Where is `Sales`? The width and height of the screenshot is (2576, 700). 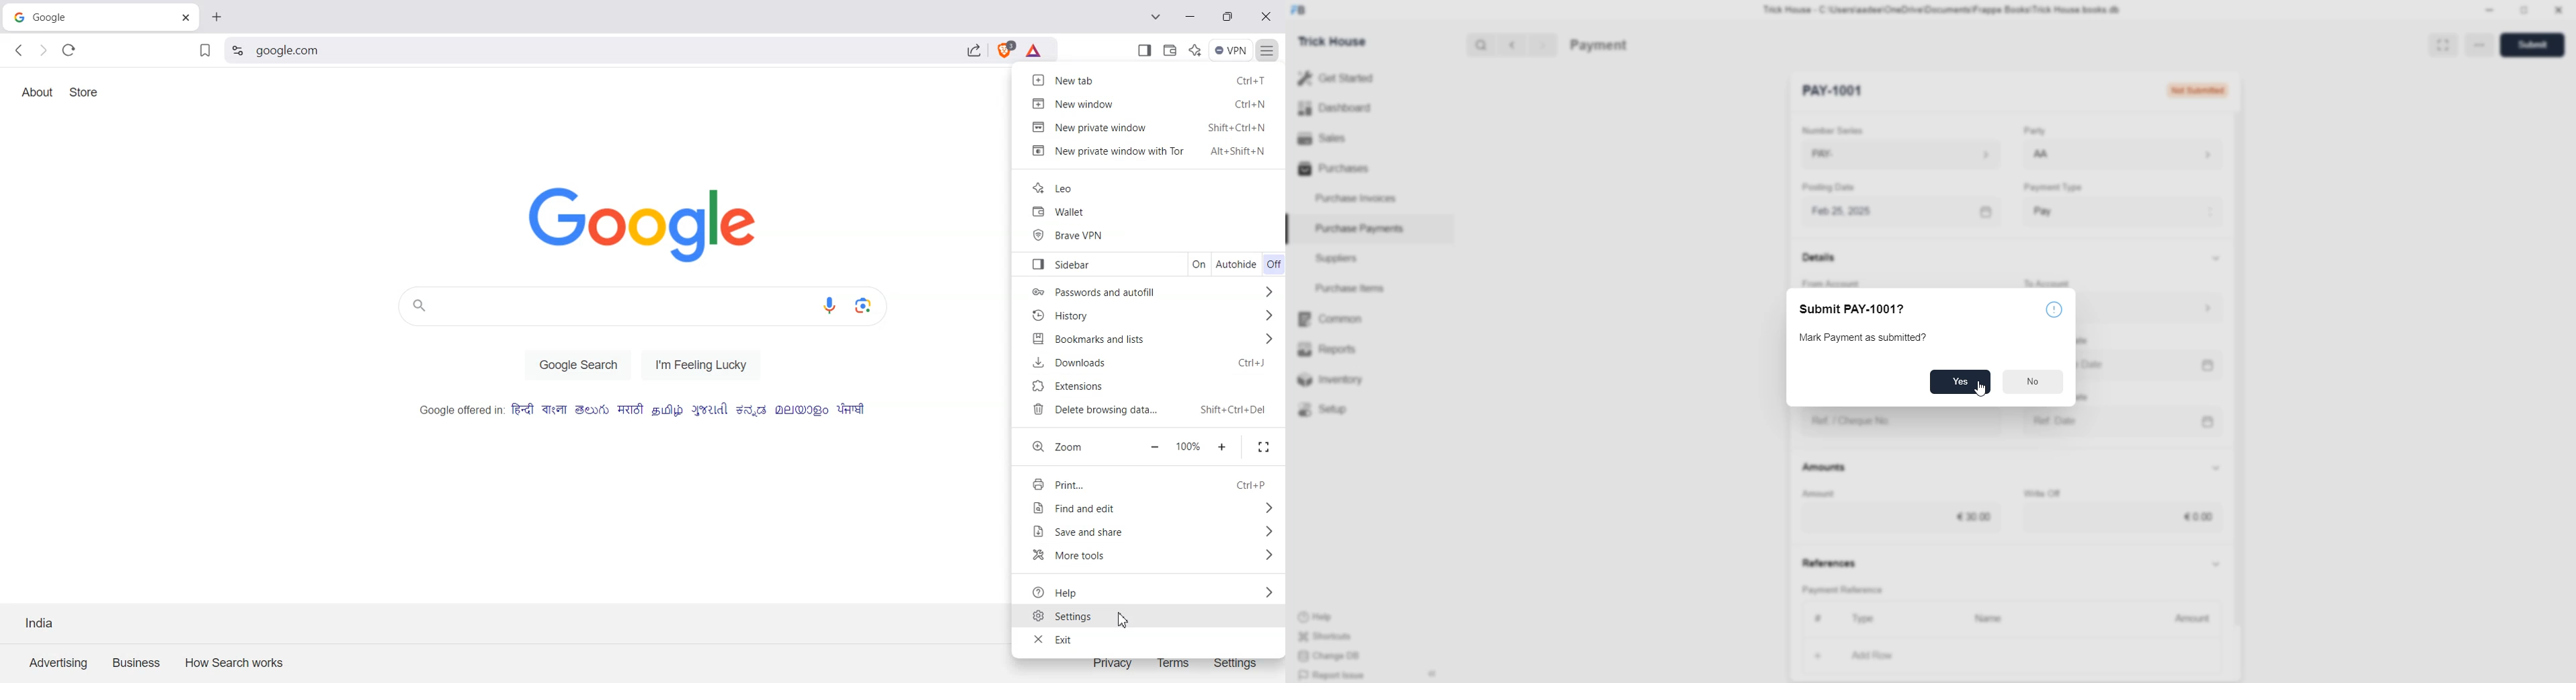
Sales is located at coordinates (1320, 136).